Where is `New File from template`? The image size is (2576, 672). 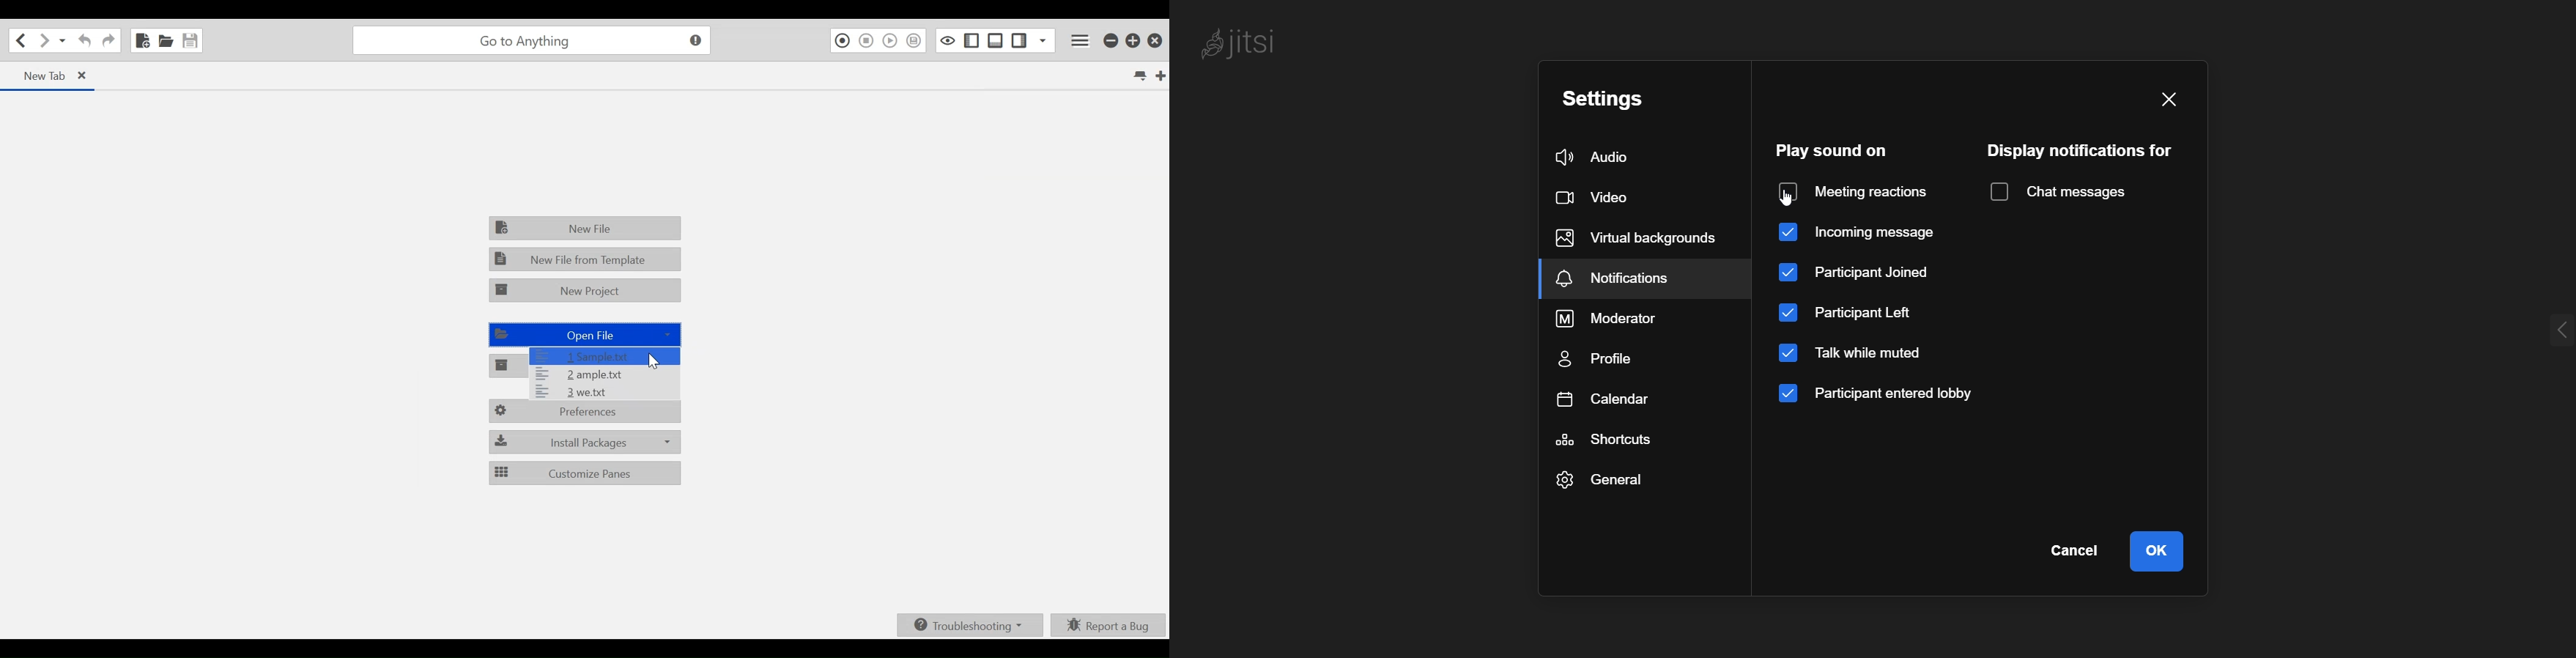
New File from template is located at coordinates (586, 257).